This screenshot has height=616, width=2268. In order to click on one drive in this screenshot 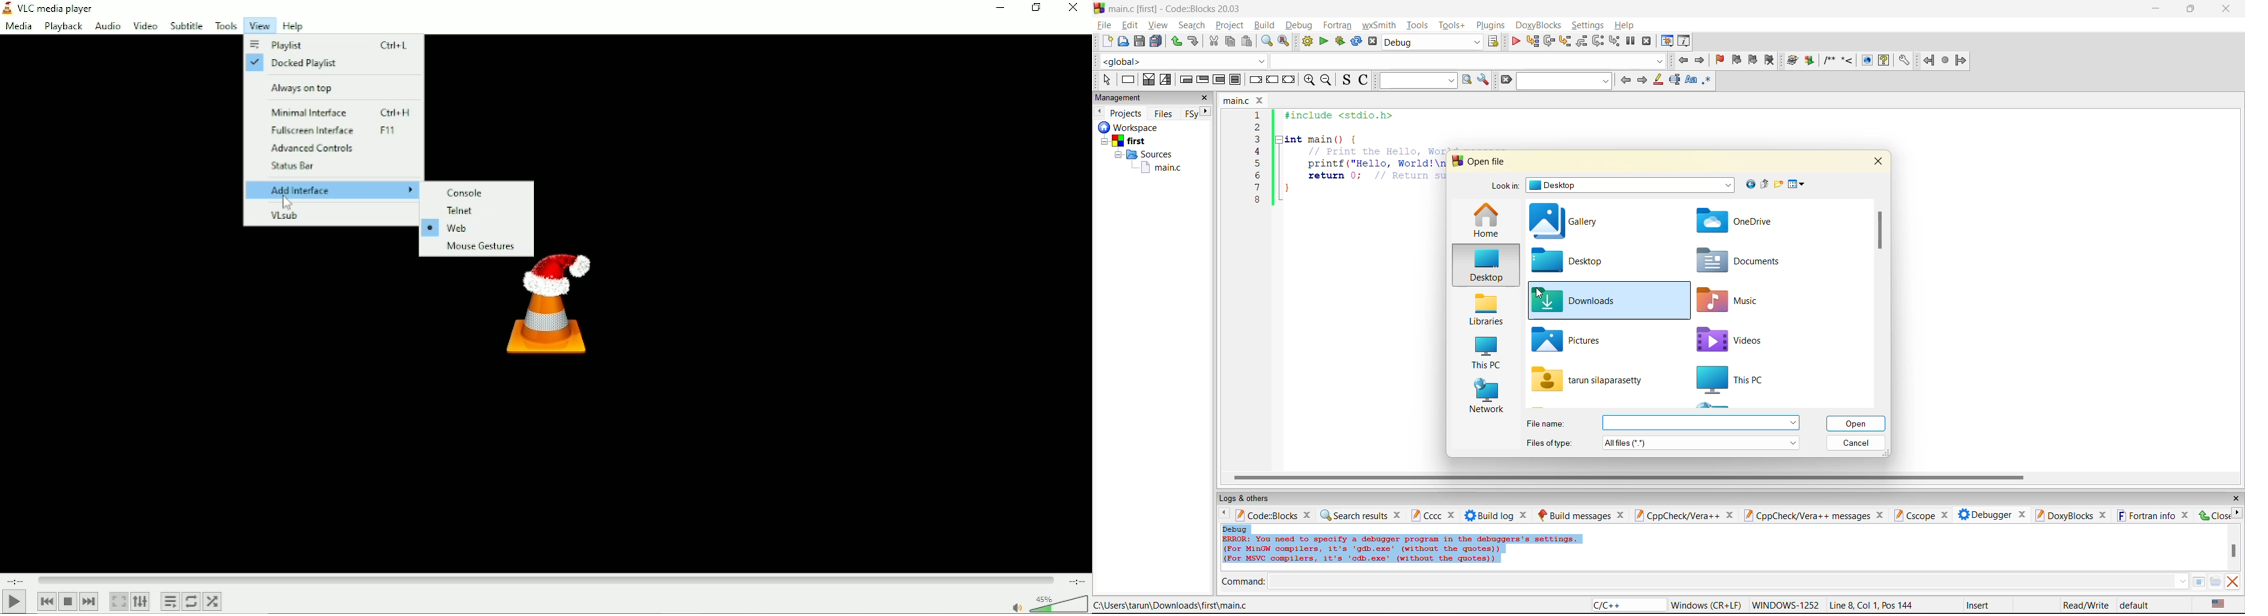, I will do `click(1737, 222)`.